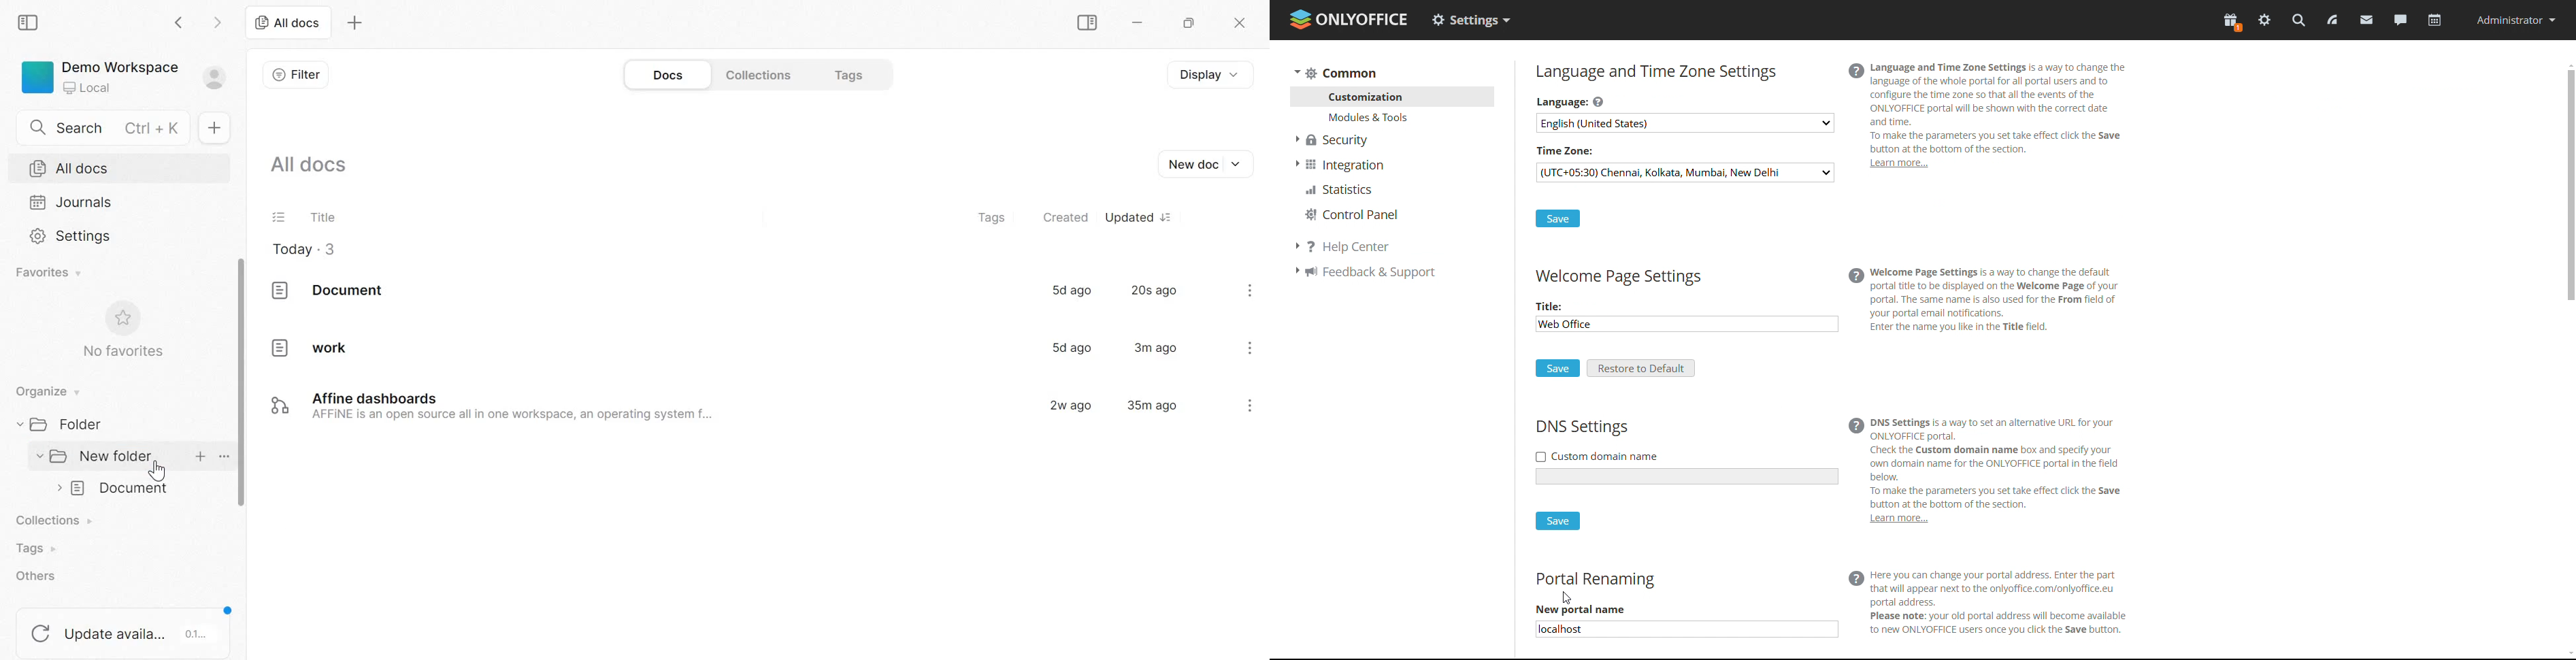 This screenshot has width=2576, height=672. What do you see at coordinates (181, 22) in the screenshot?
I see `go back` at bounding box center [181, 22].